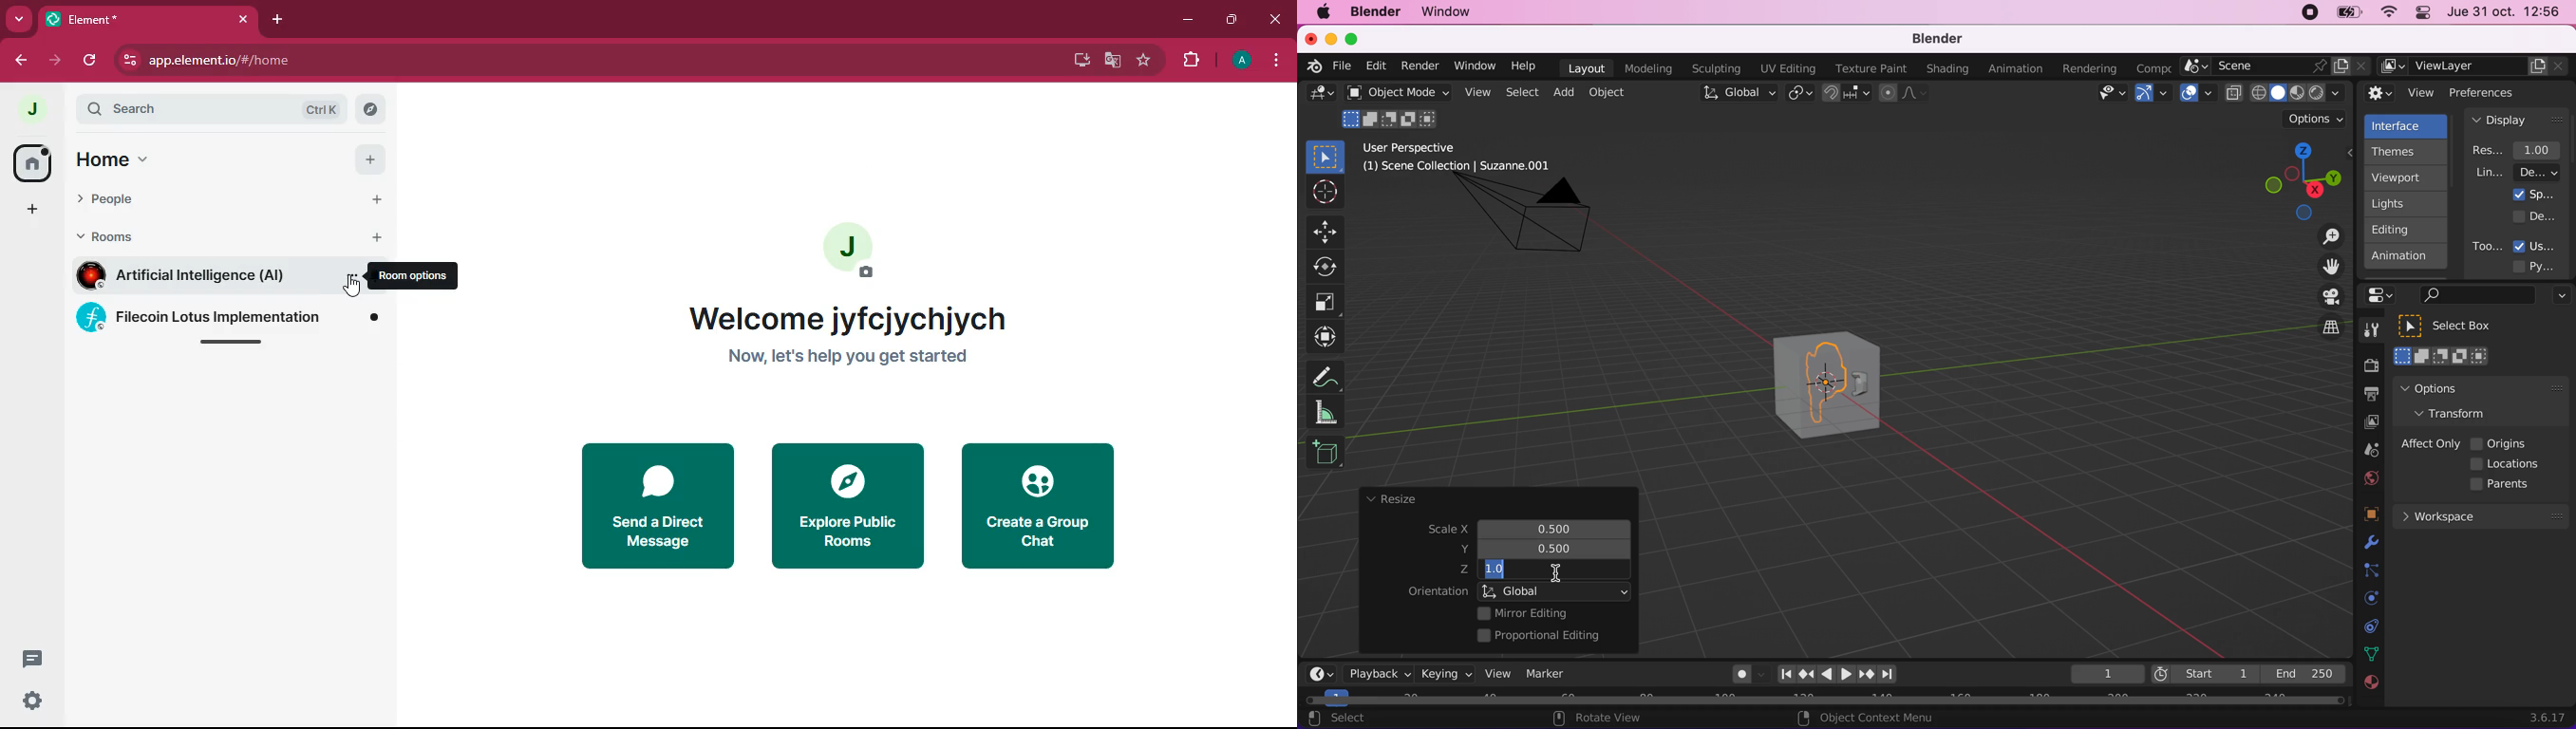 The width and height of the screenshot is (2576, 756). Describe the element at coordinates (849, 319) in the screenshot. I see `welcome` at that location.